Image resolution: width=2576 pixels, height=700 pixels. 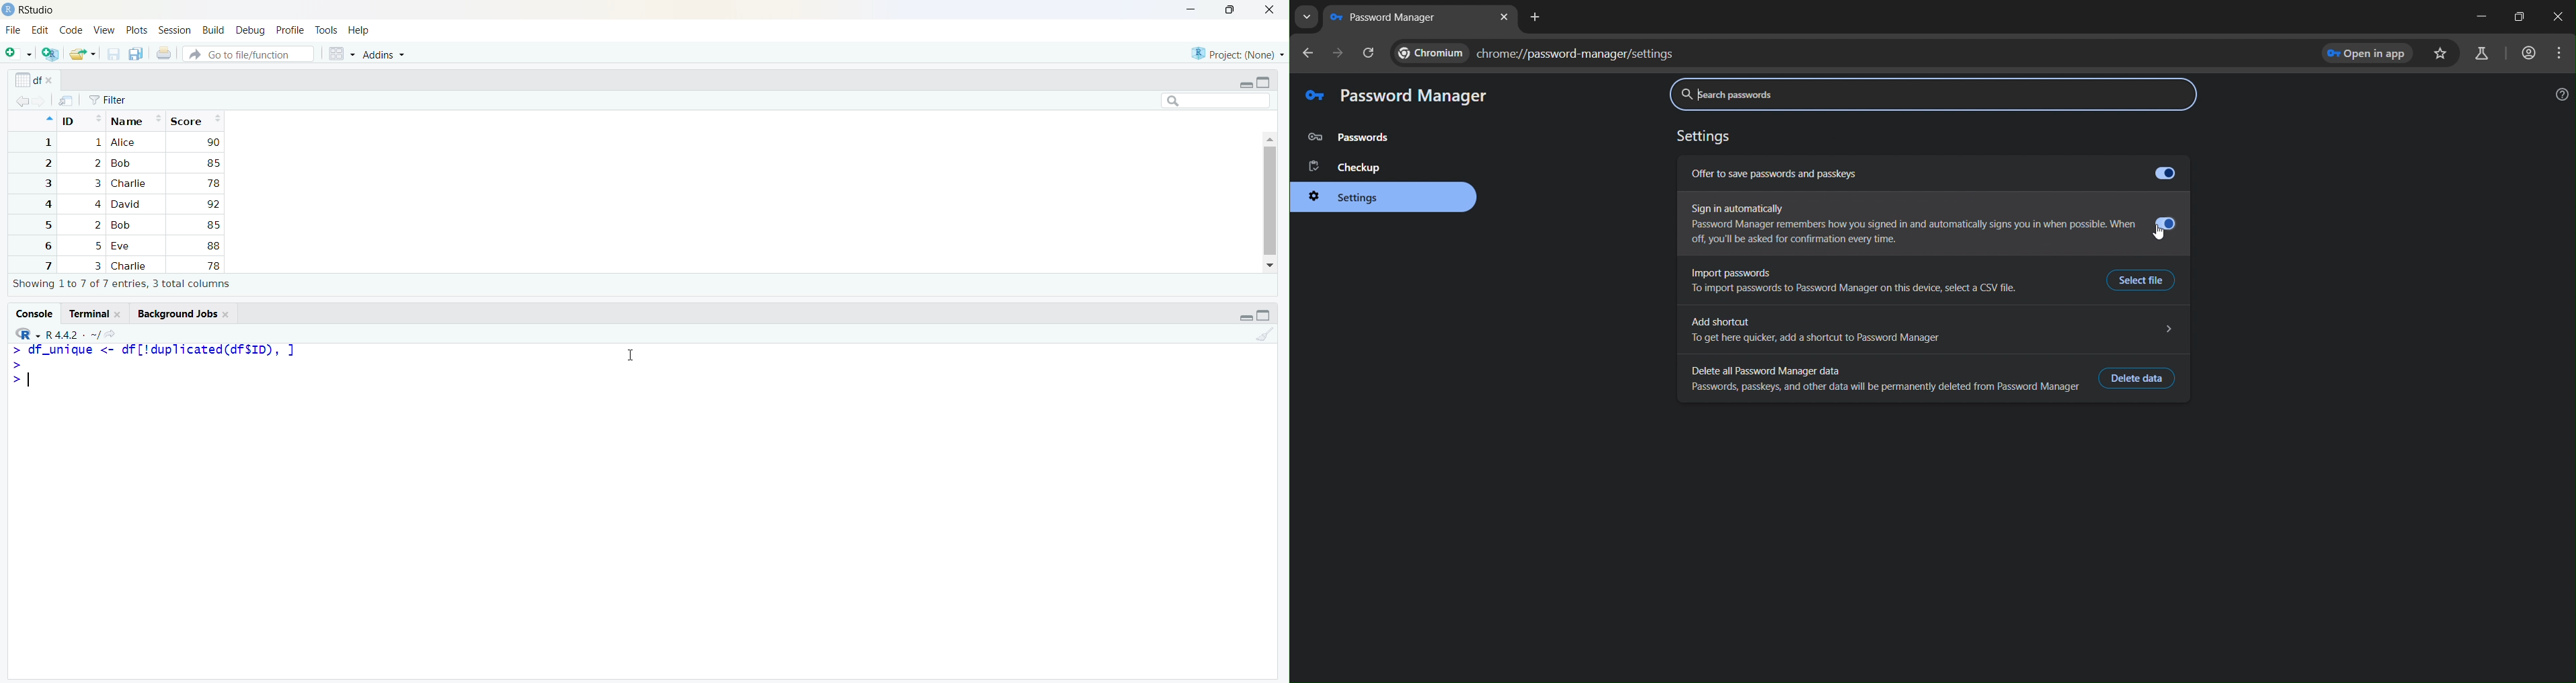 I want to click on Tools, so click(x=327, y=31).